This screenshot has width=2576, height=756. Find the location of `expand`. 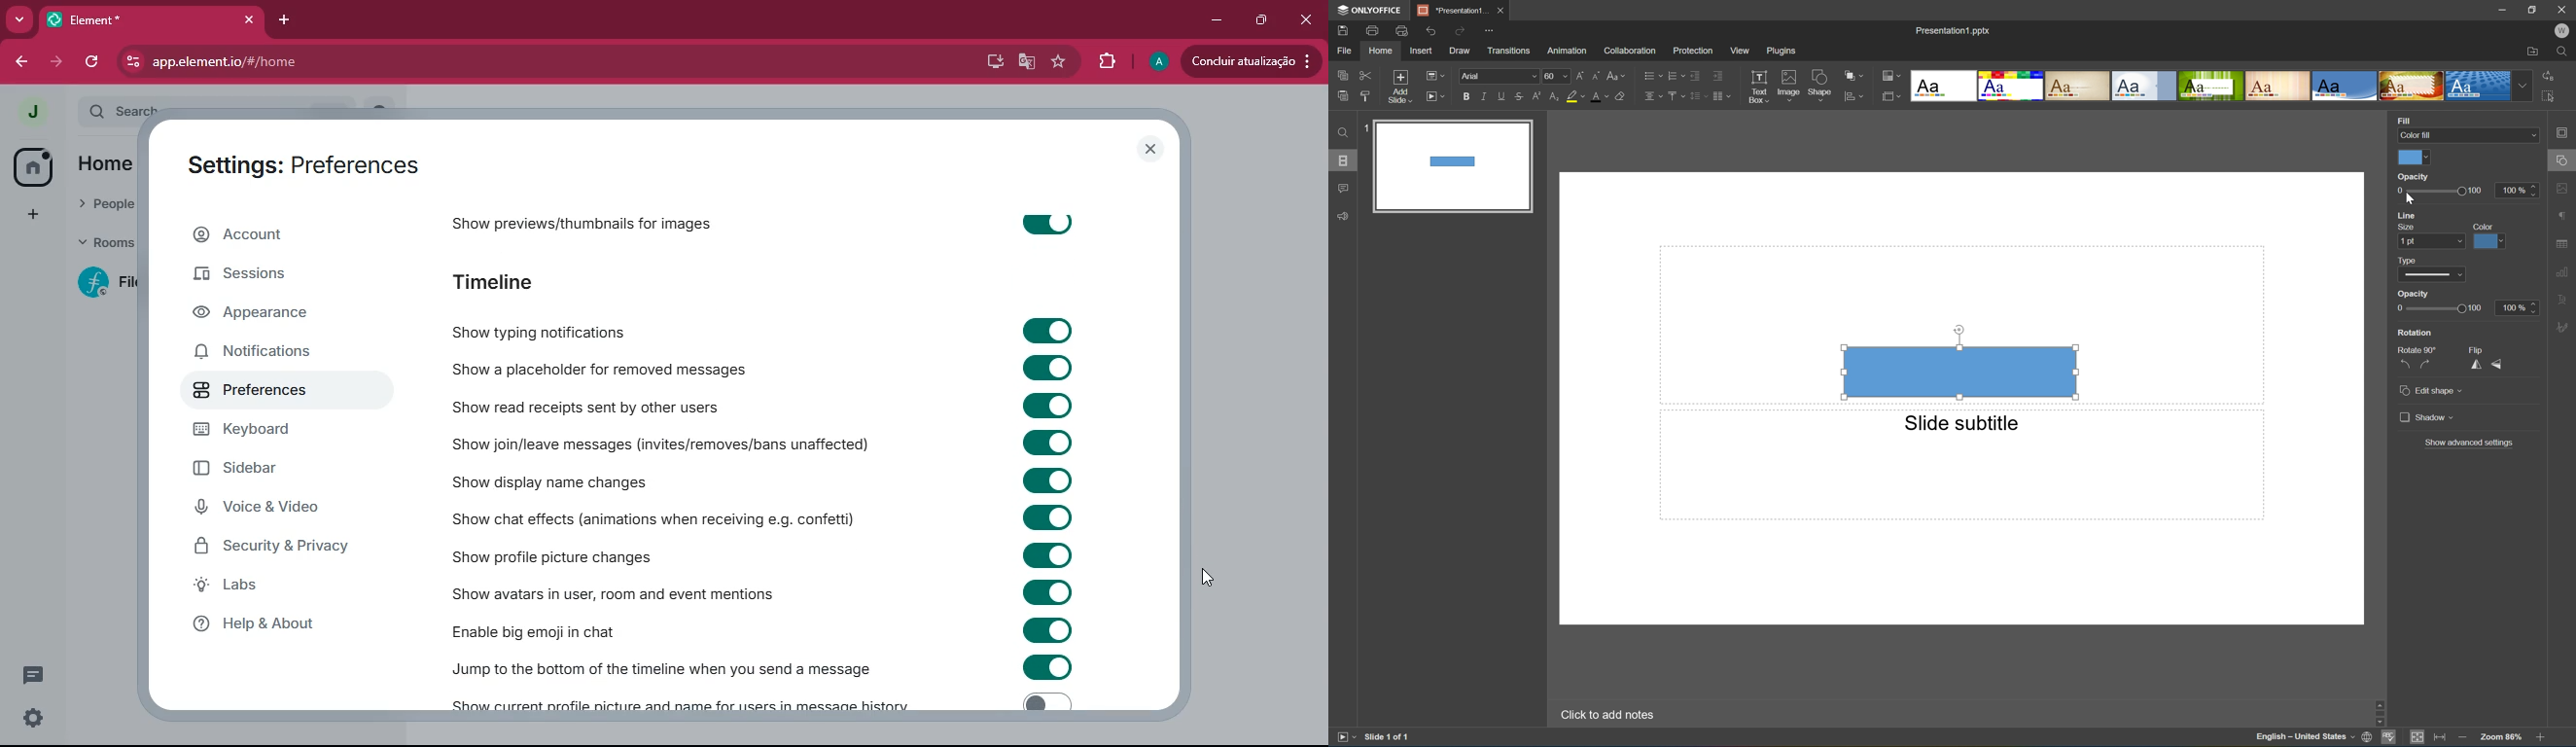

expand is located at coordinates (65, 113).